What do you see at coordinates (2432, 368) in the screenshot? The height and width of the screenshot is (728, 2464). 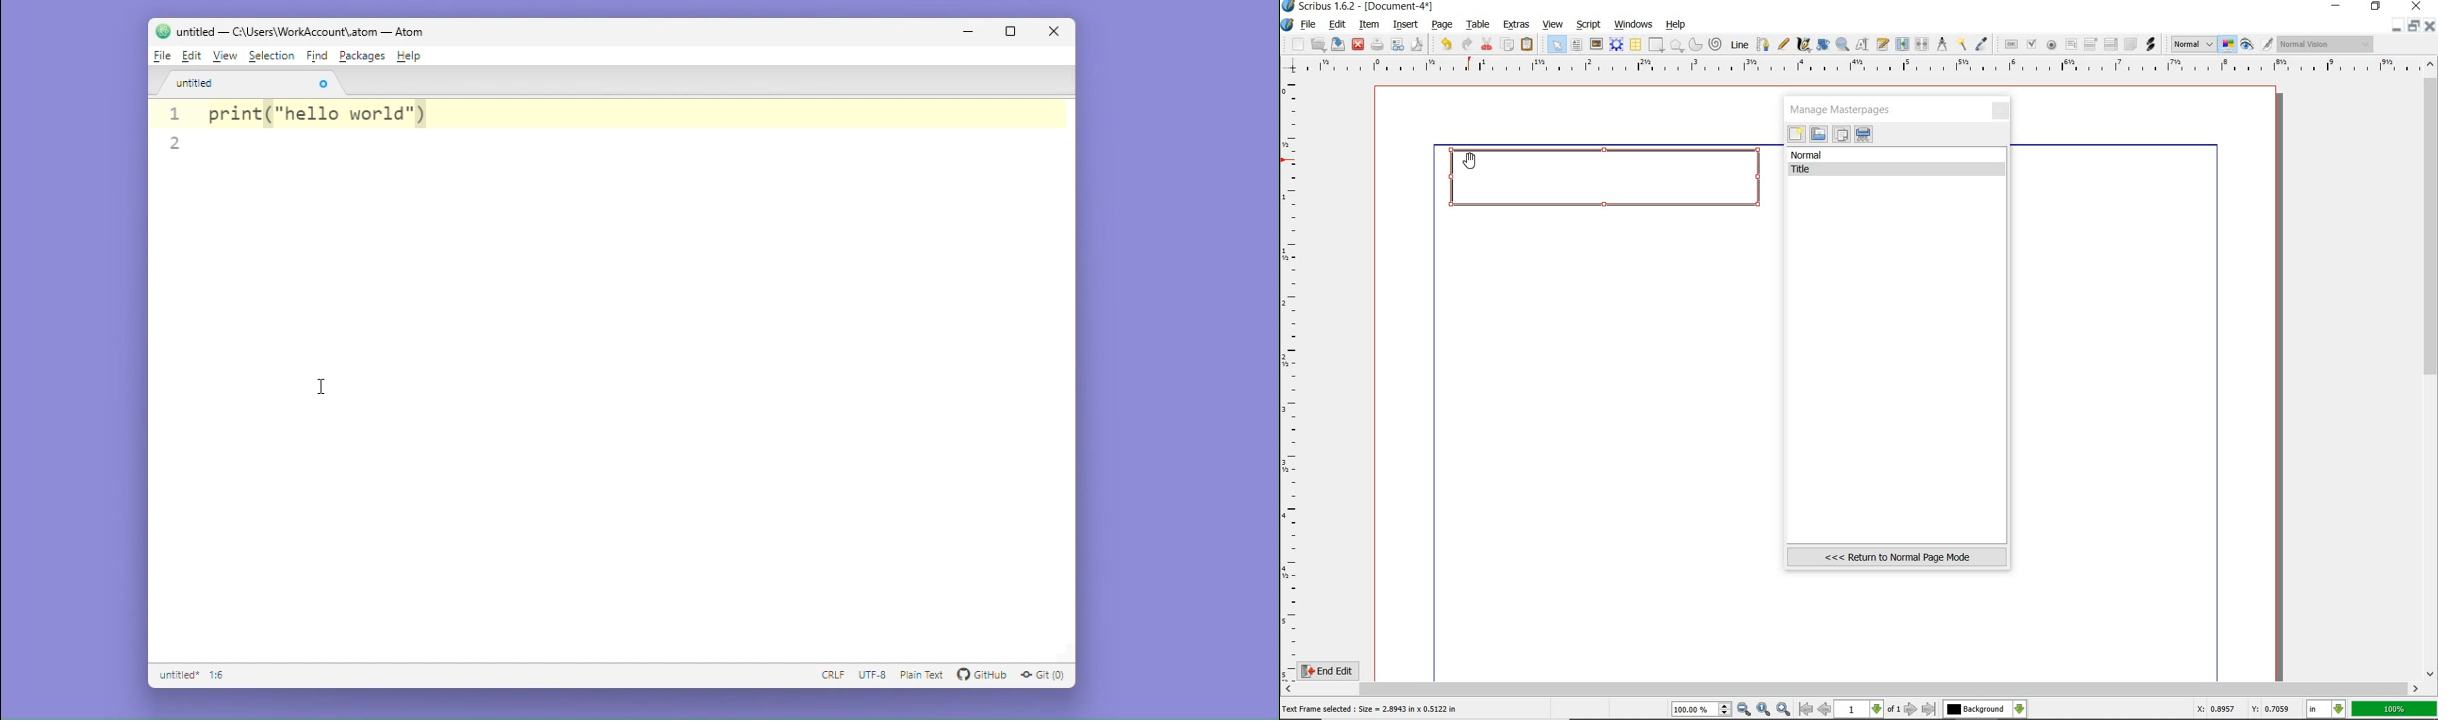 I see `scrollbar` at bounding box center [2432, 368].